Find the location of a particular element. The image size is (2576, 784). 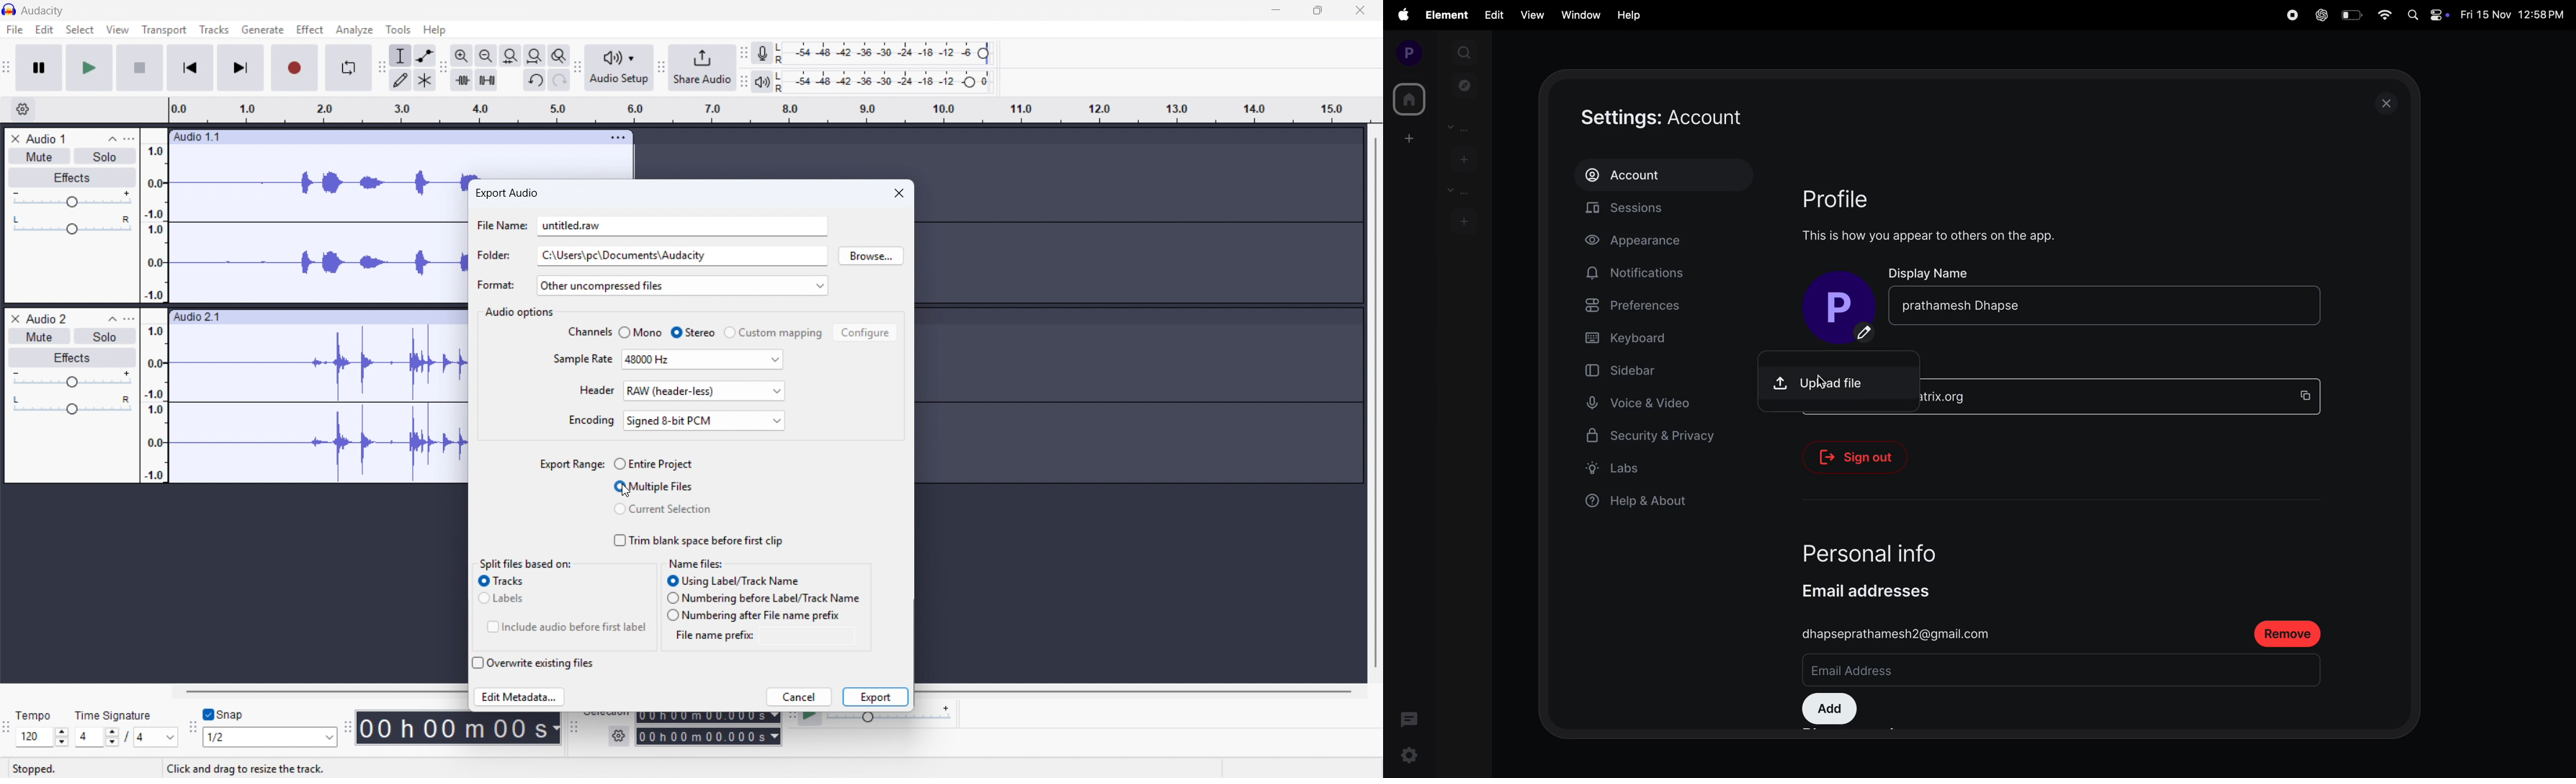

add file name prefix is located at coordinates (801, 635).